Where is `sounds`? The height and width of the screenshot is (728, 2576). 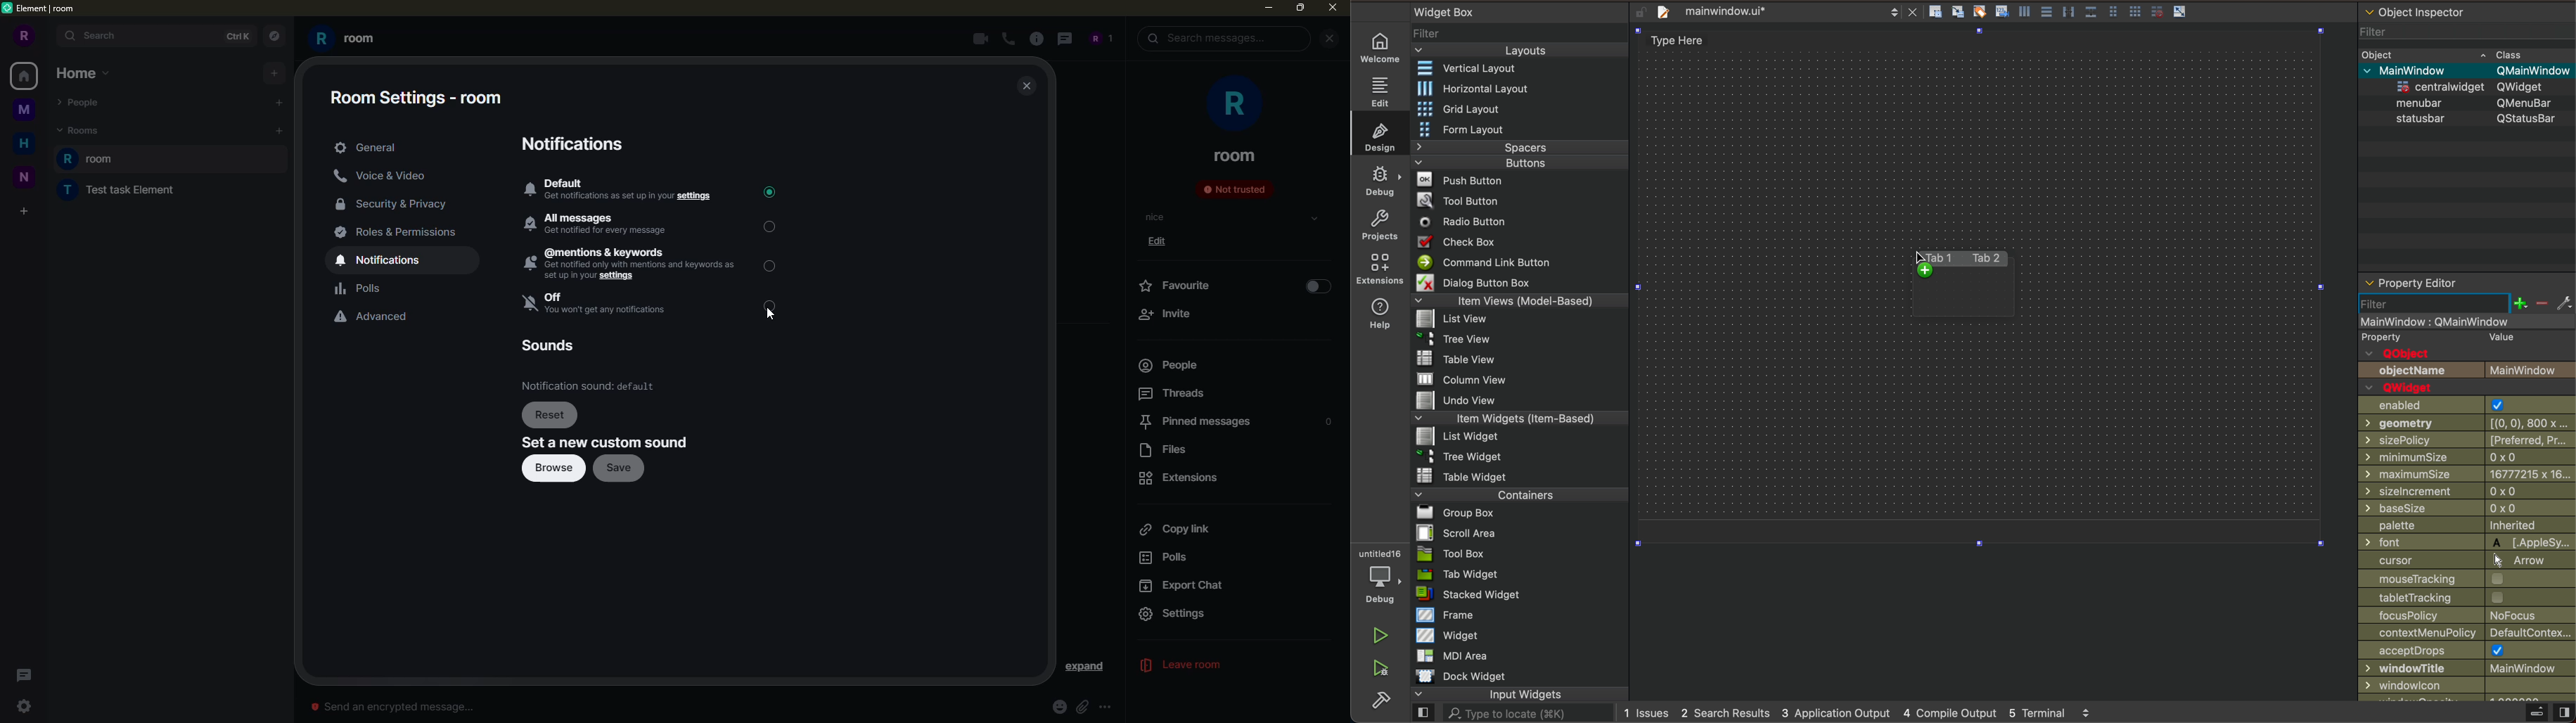
sounds is located at coordinates (546, 345).